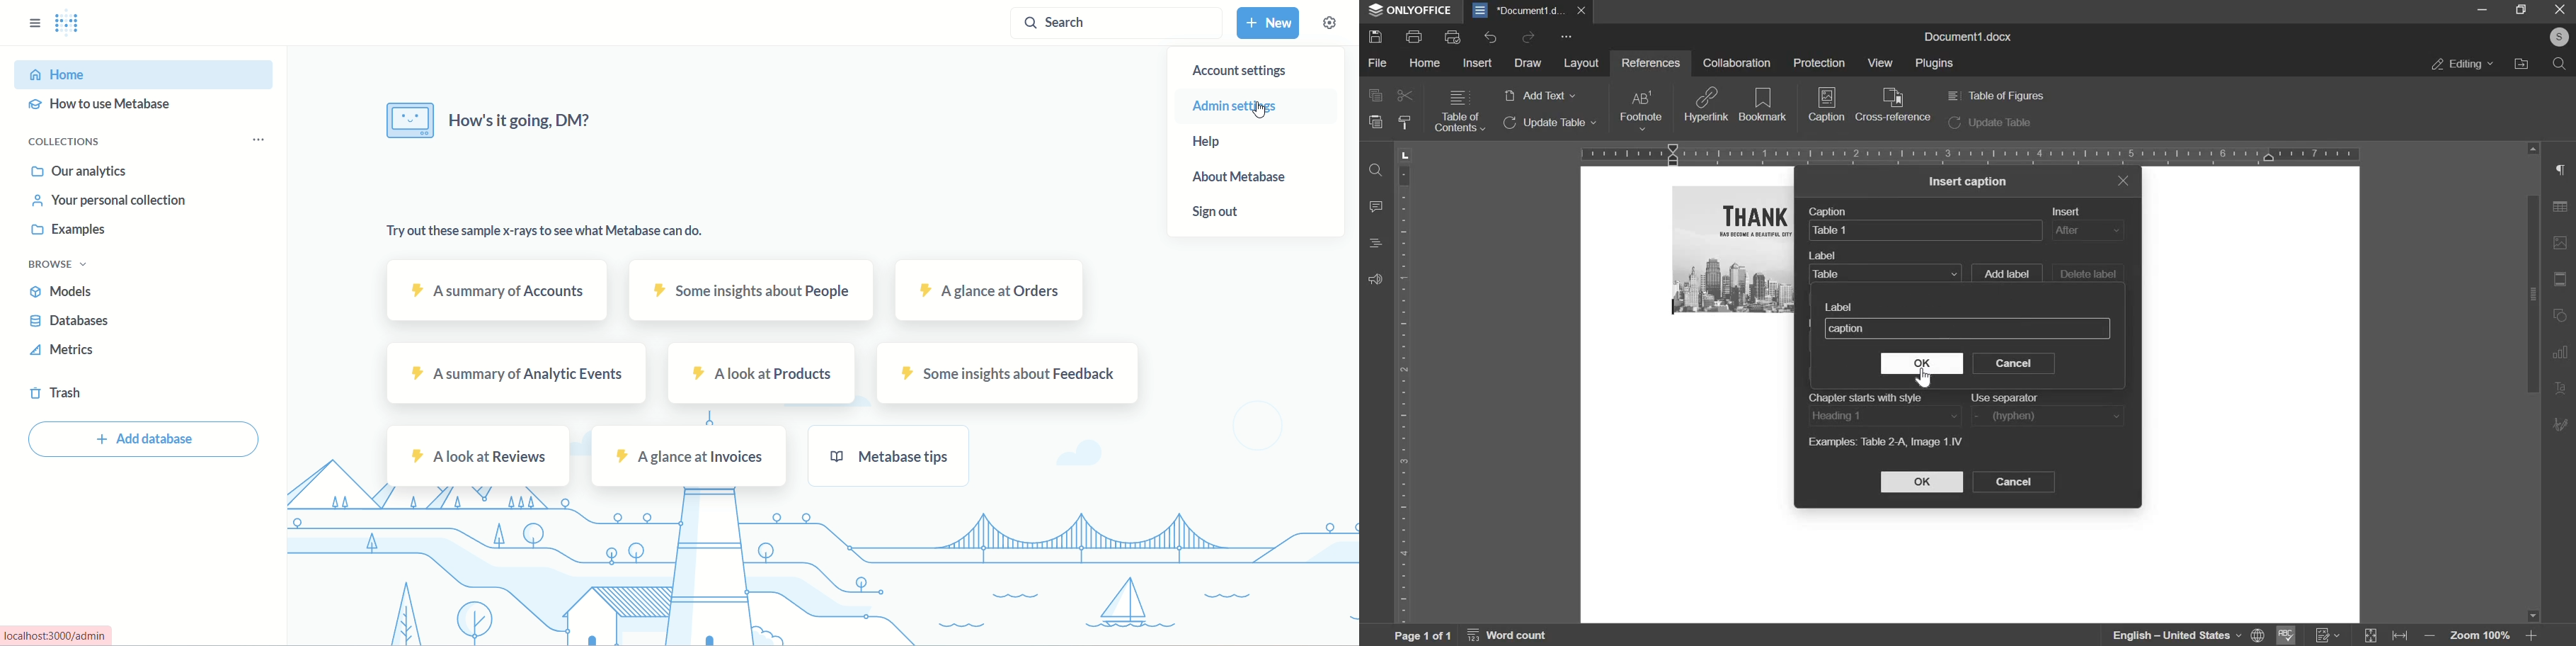 This screenshot has width=2576, height=672. I want to click on image, so click(1735, 249).